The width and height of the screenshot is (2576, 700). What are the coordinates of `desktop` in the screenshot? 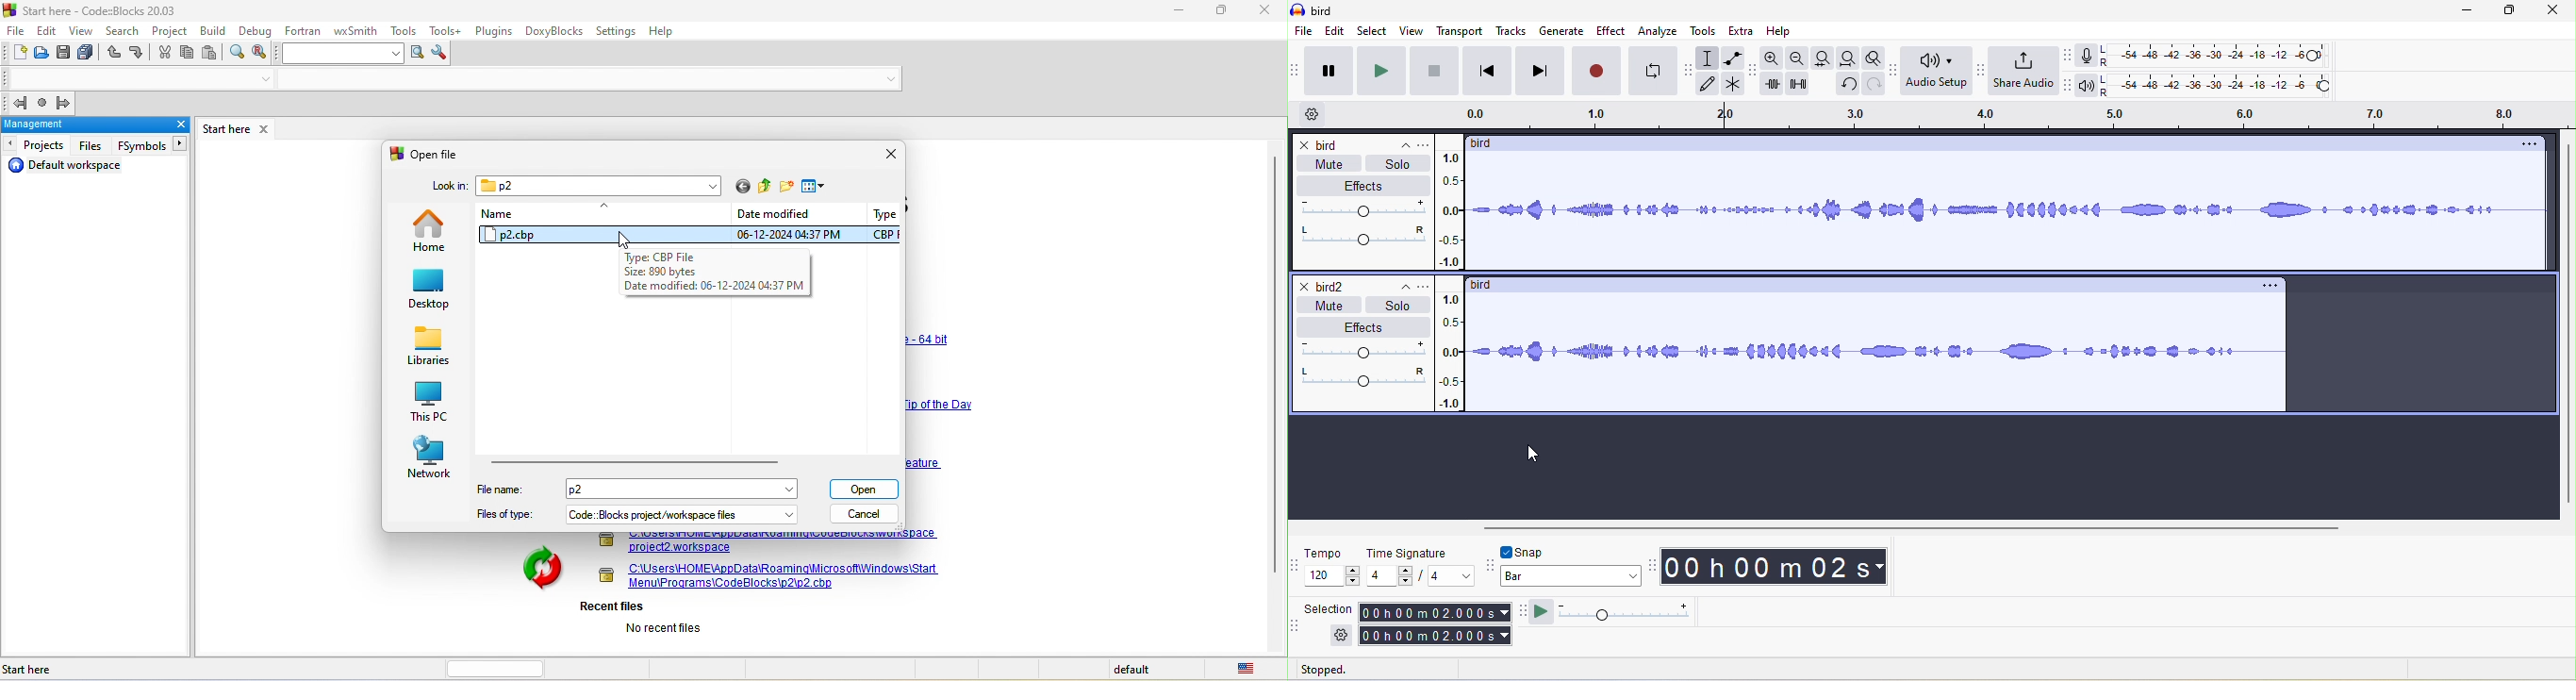 It's located at (434, 292).